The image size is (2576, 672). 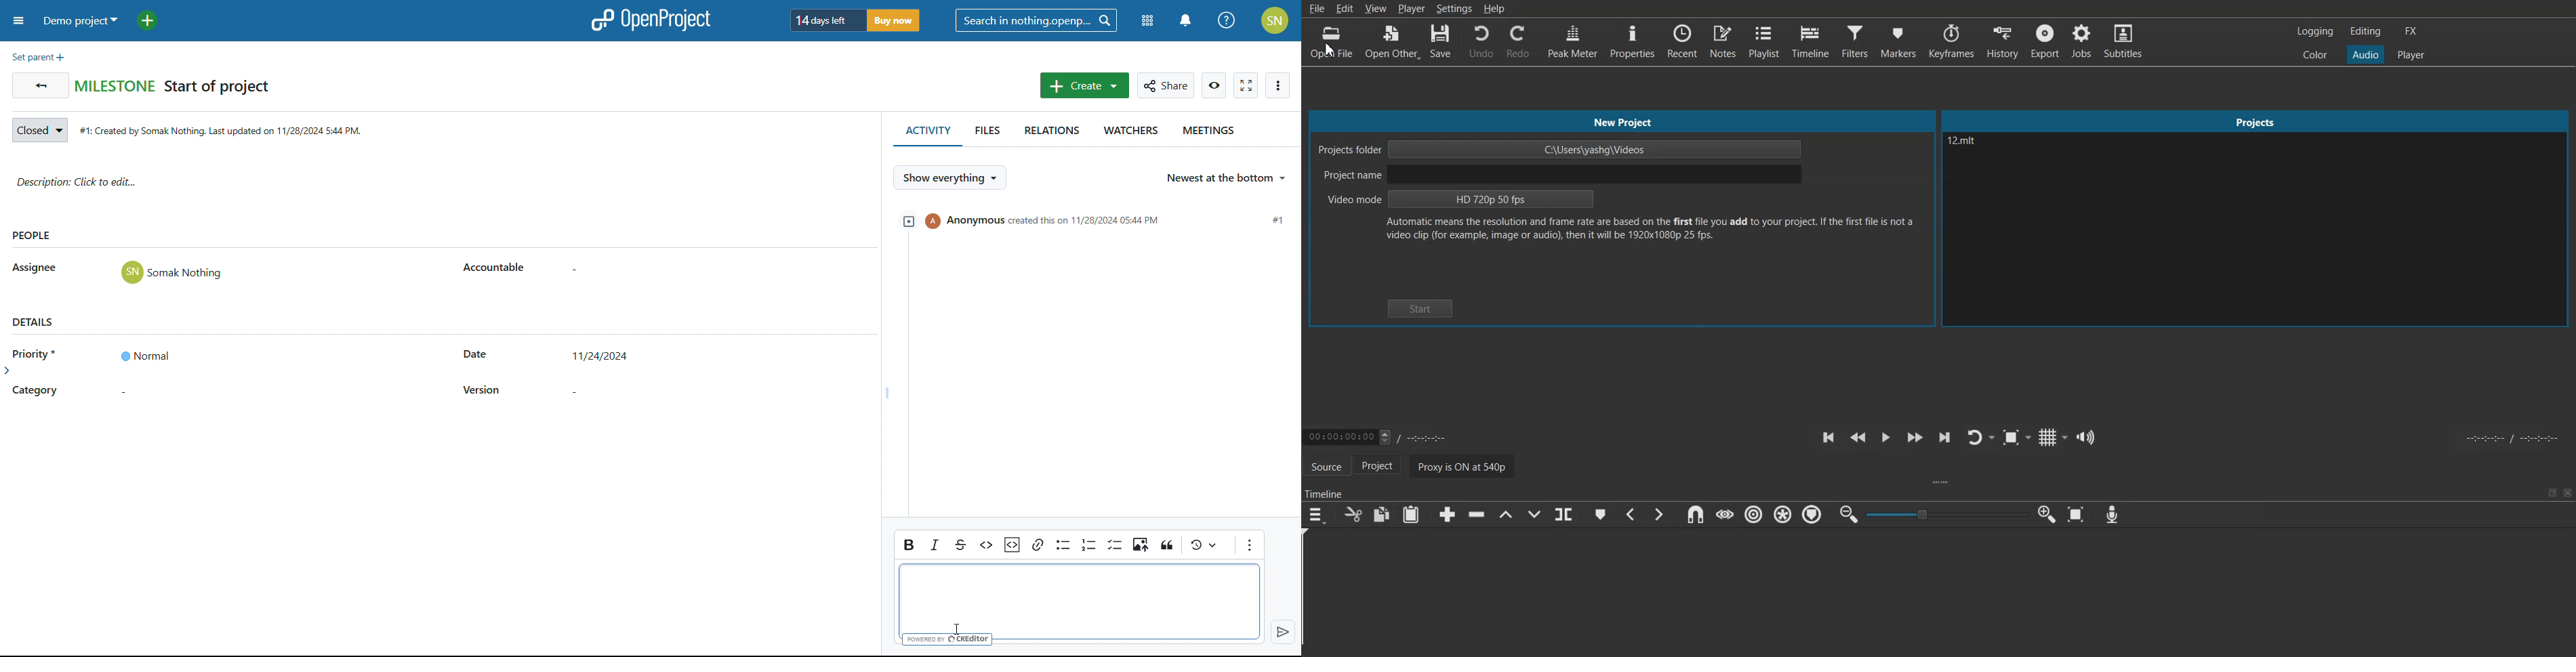 What do you see at coordinates (1332, 40) in the screenshot?
I see `Open File` at bounding box center [1332, 40].